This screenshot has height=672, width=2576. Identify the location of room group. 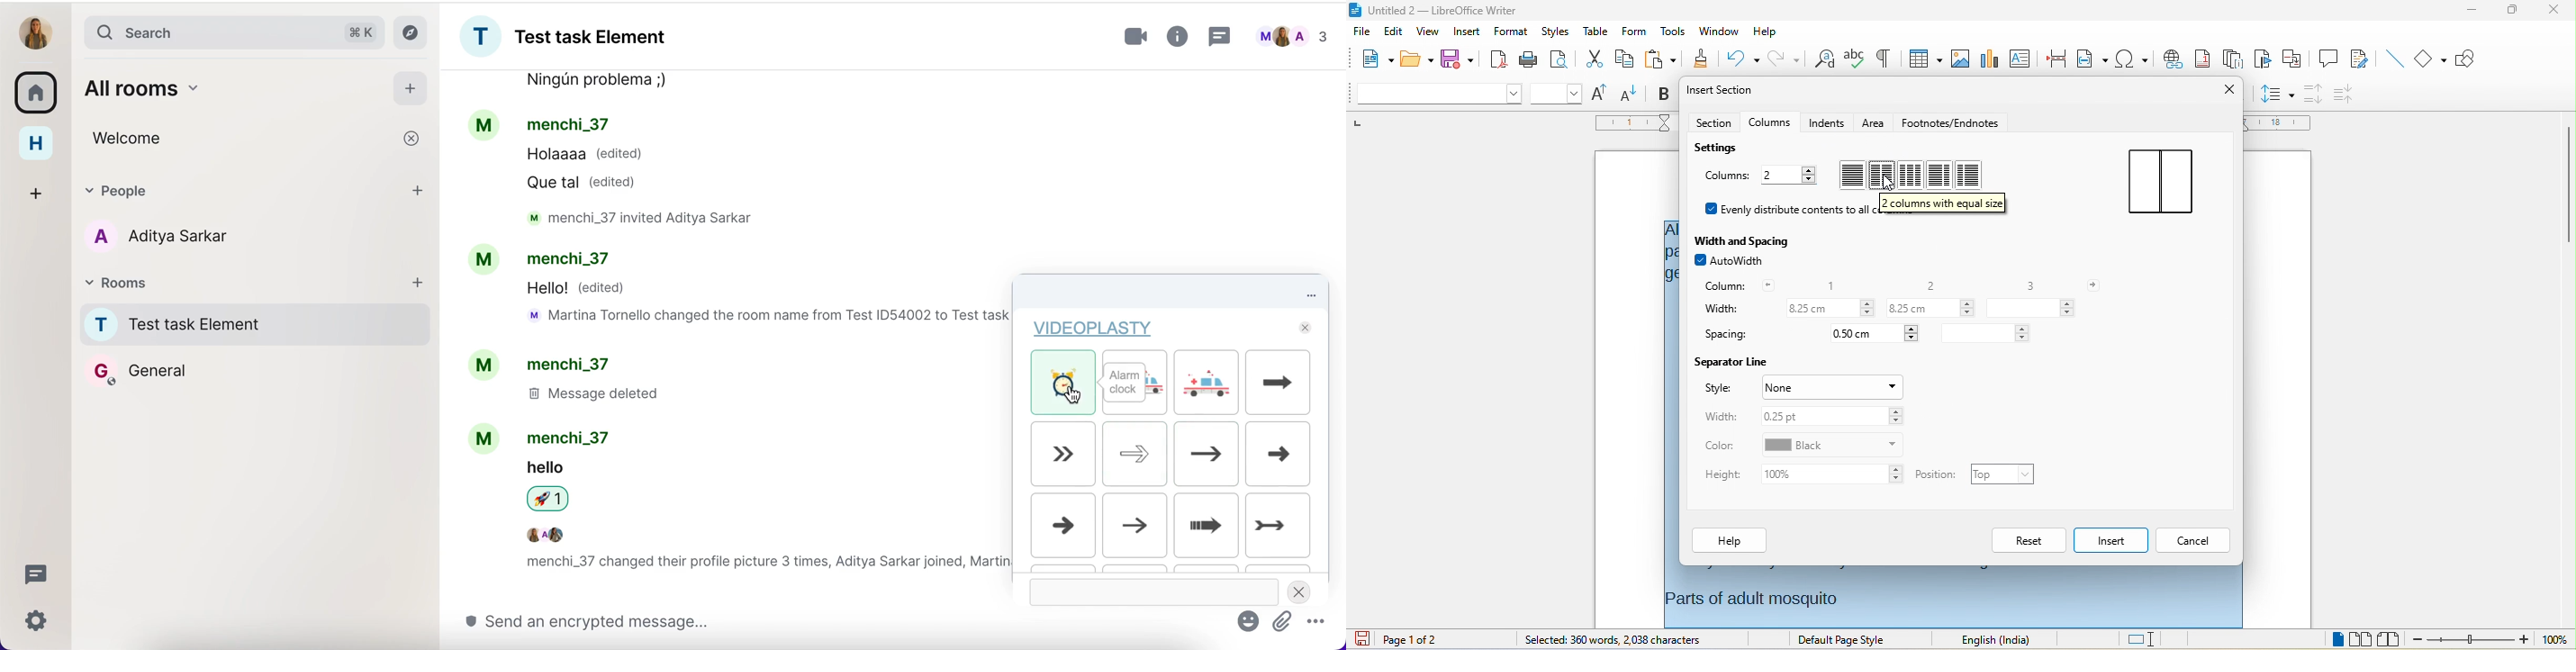
(599, 37).